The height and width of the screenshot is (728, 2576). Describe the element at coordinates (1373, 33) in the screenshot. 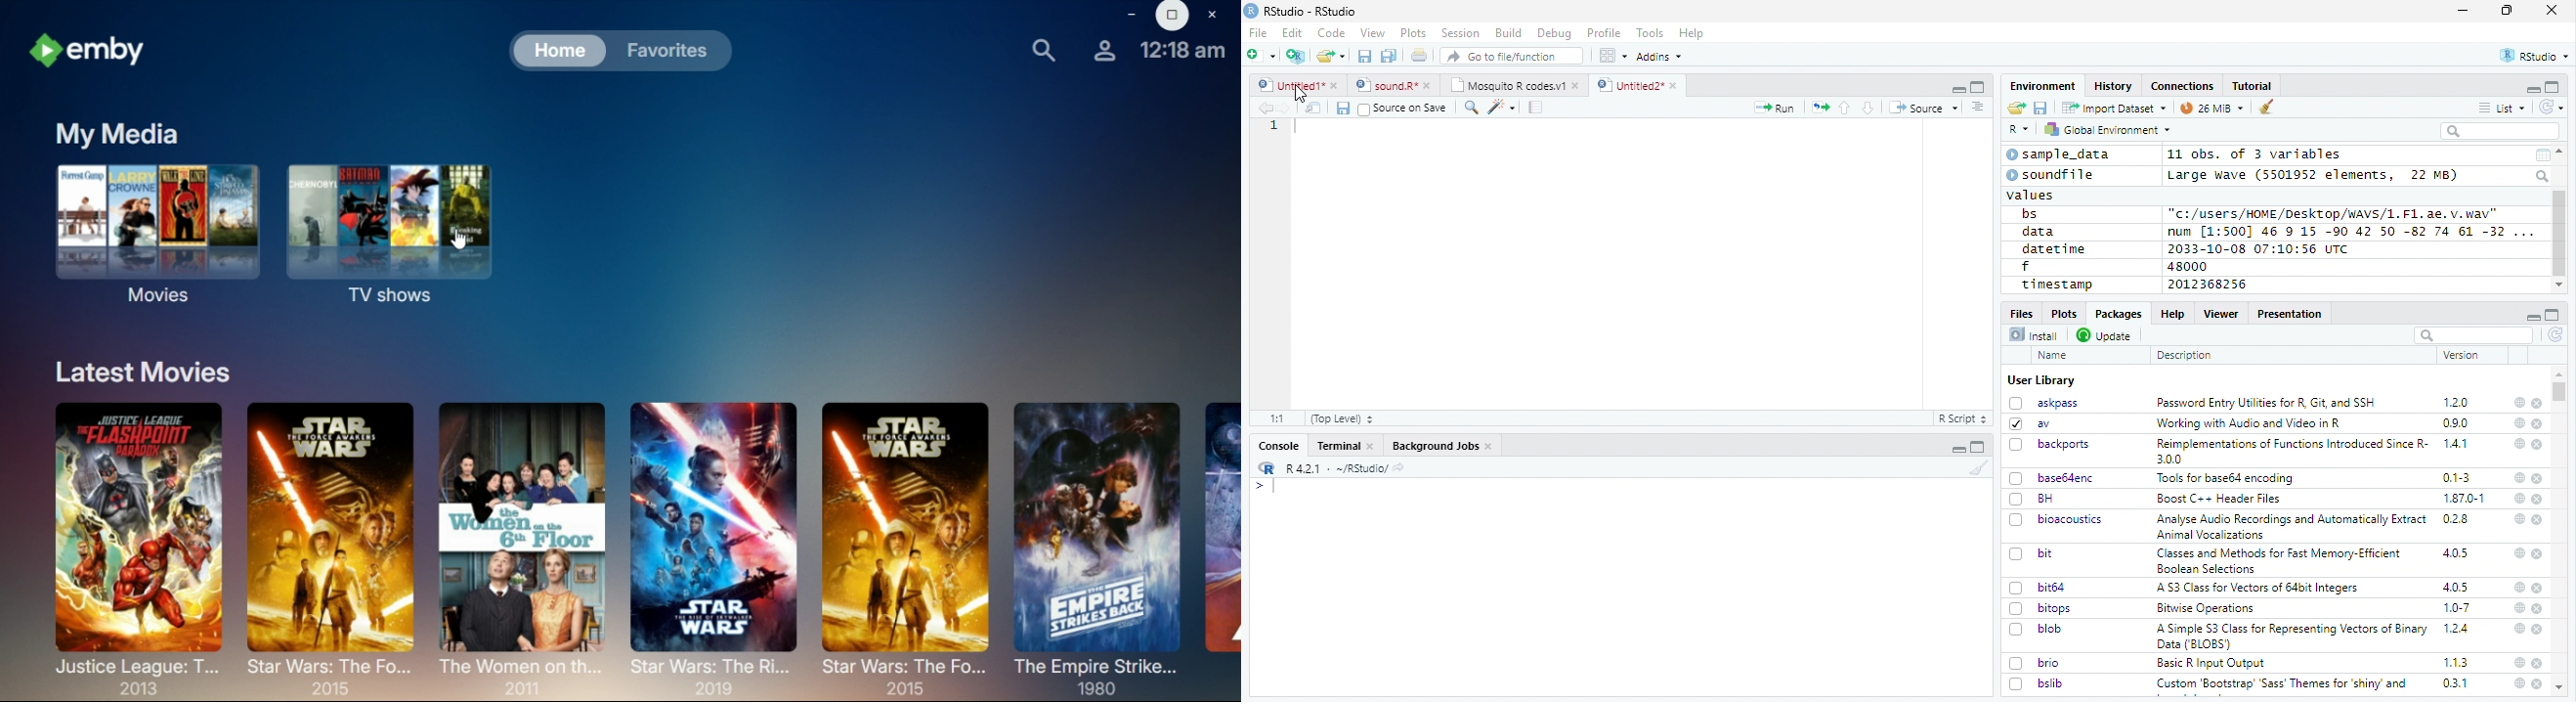

I see `View` at that location.